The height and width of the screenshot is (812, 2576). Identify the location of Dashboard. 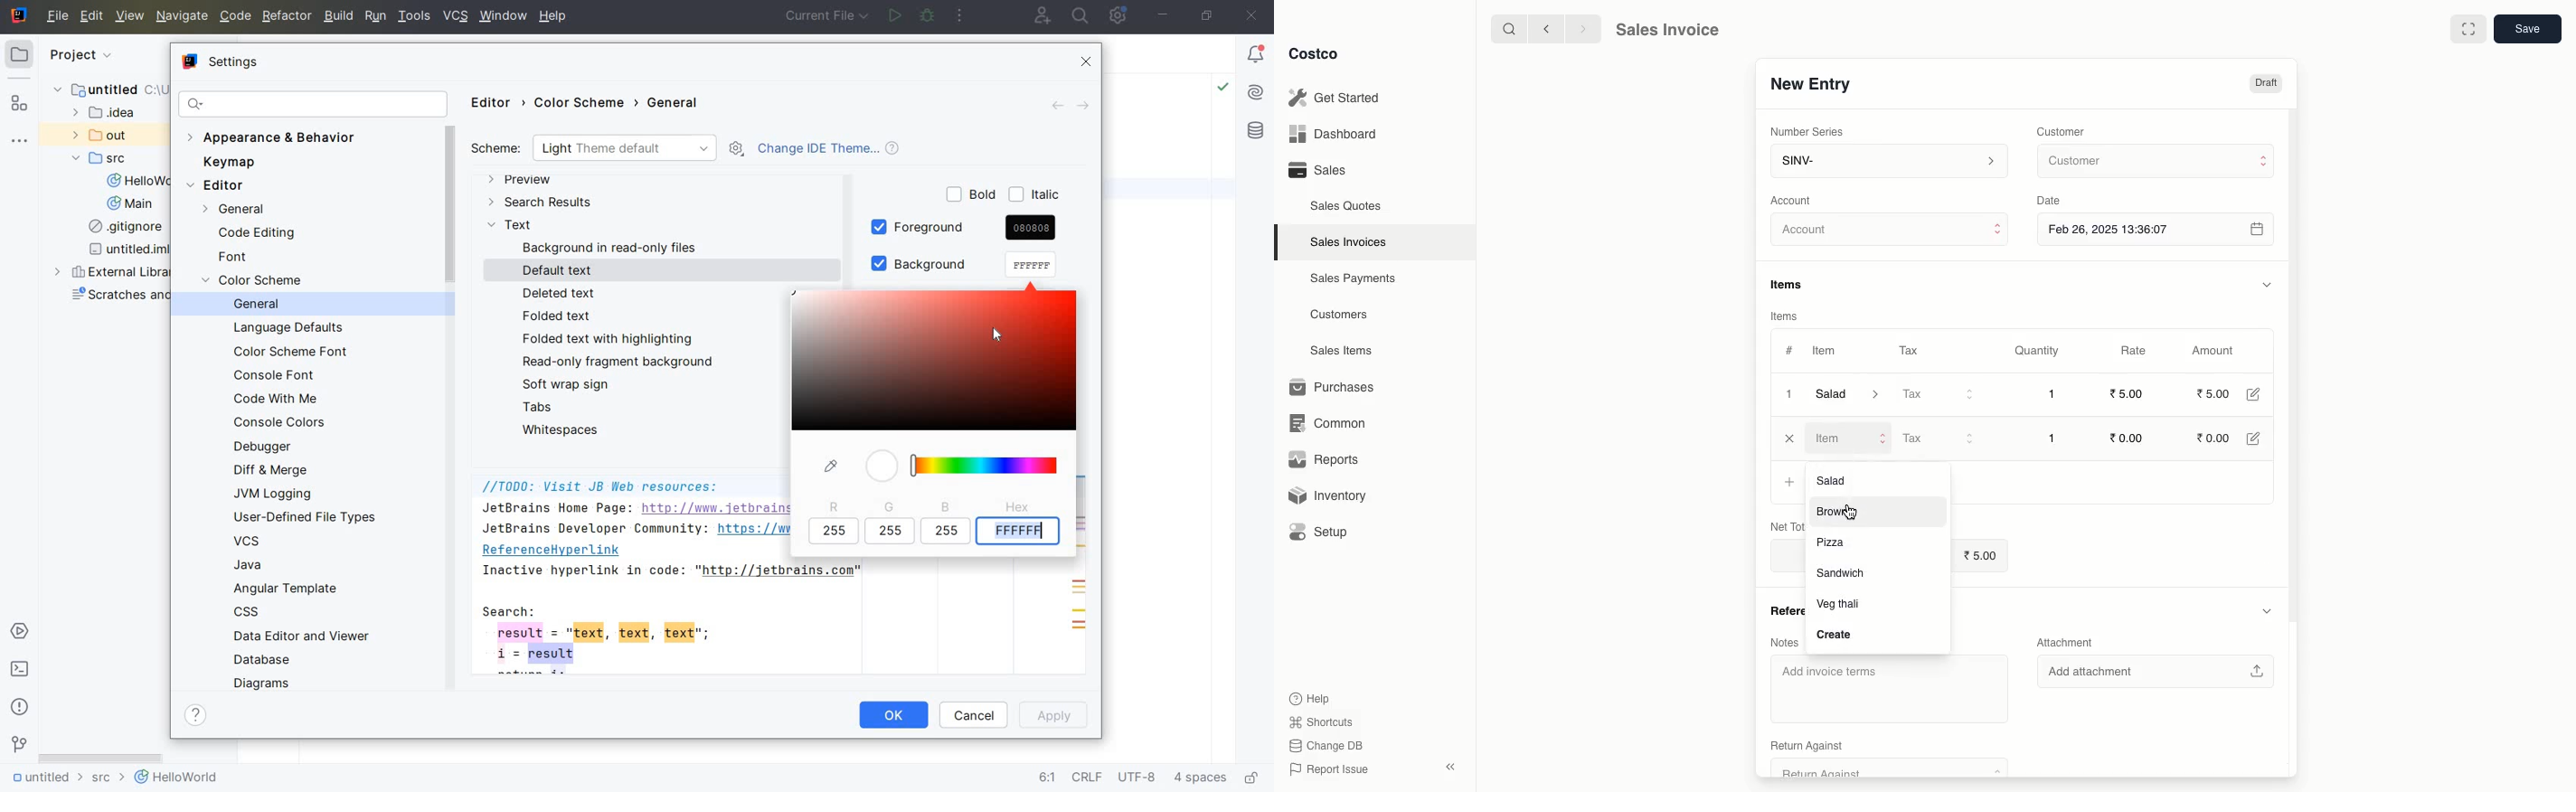
(1330, 135).